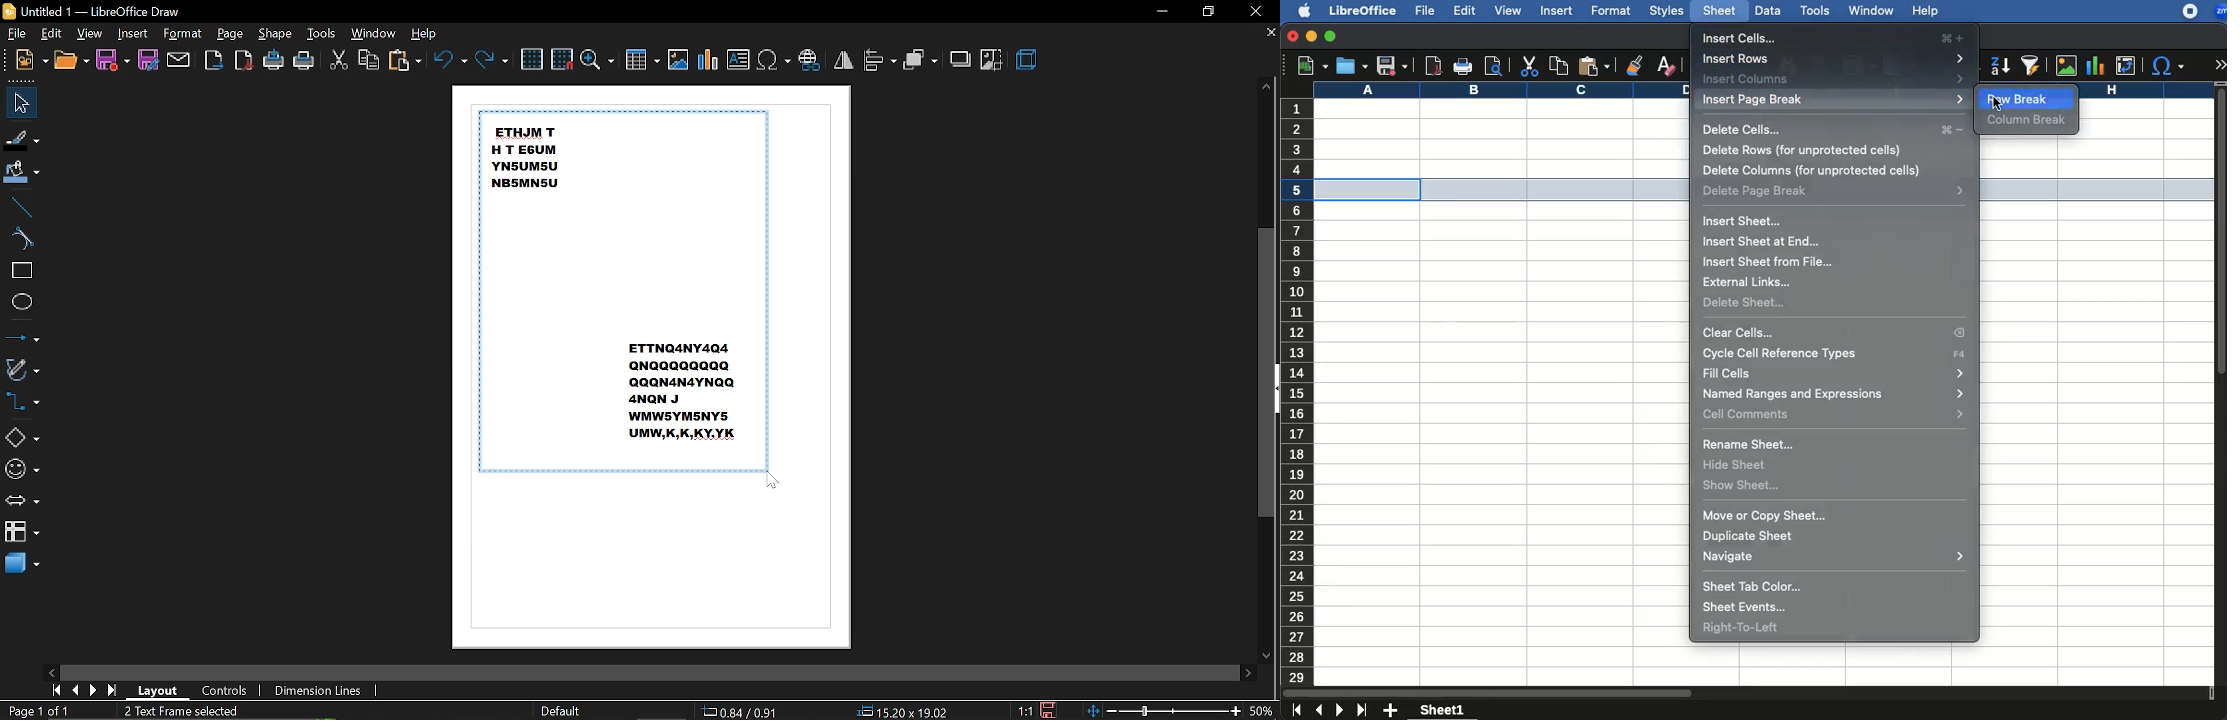 This screenshot has width=2240, height=728. Describe the element at coordinates (51, 670) in the screenshot. I see `move left` at that location.